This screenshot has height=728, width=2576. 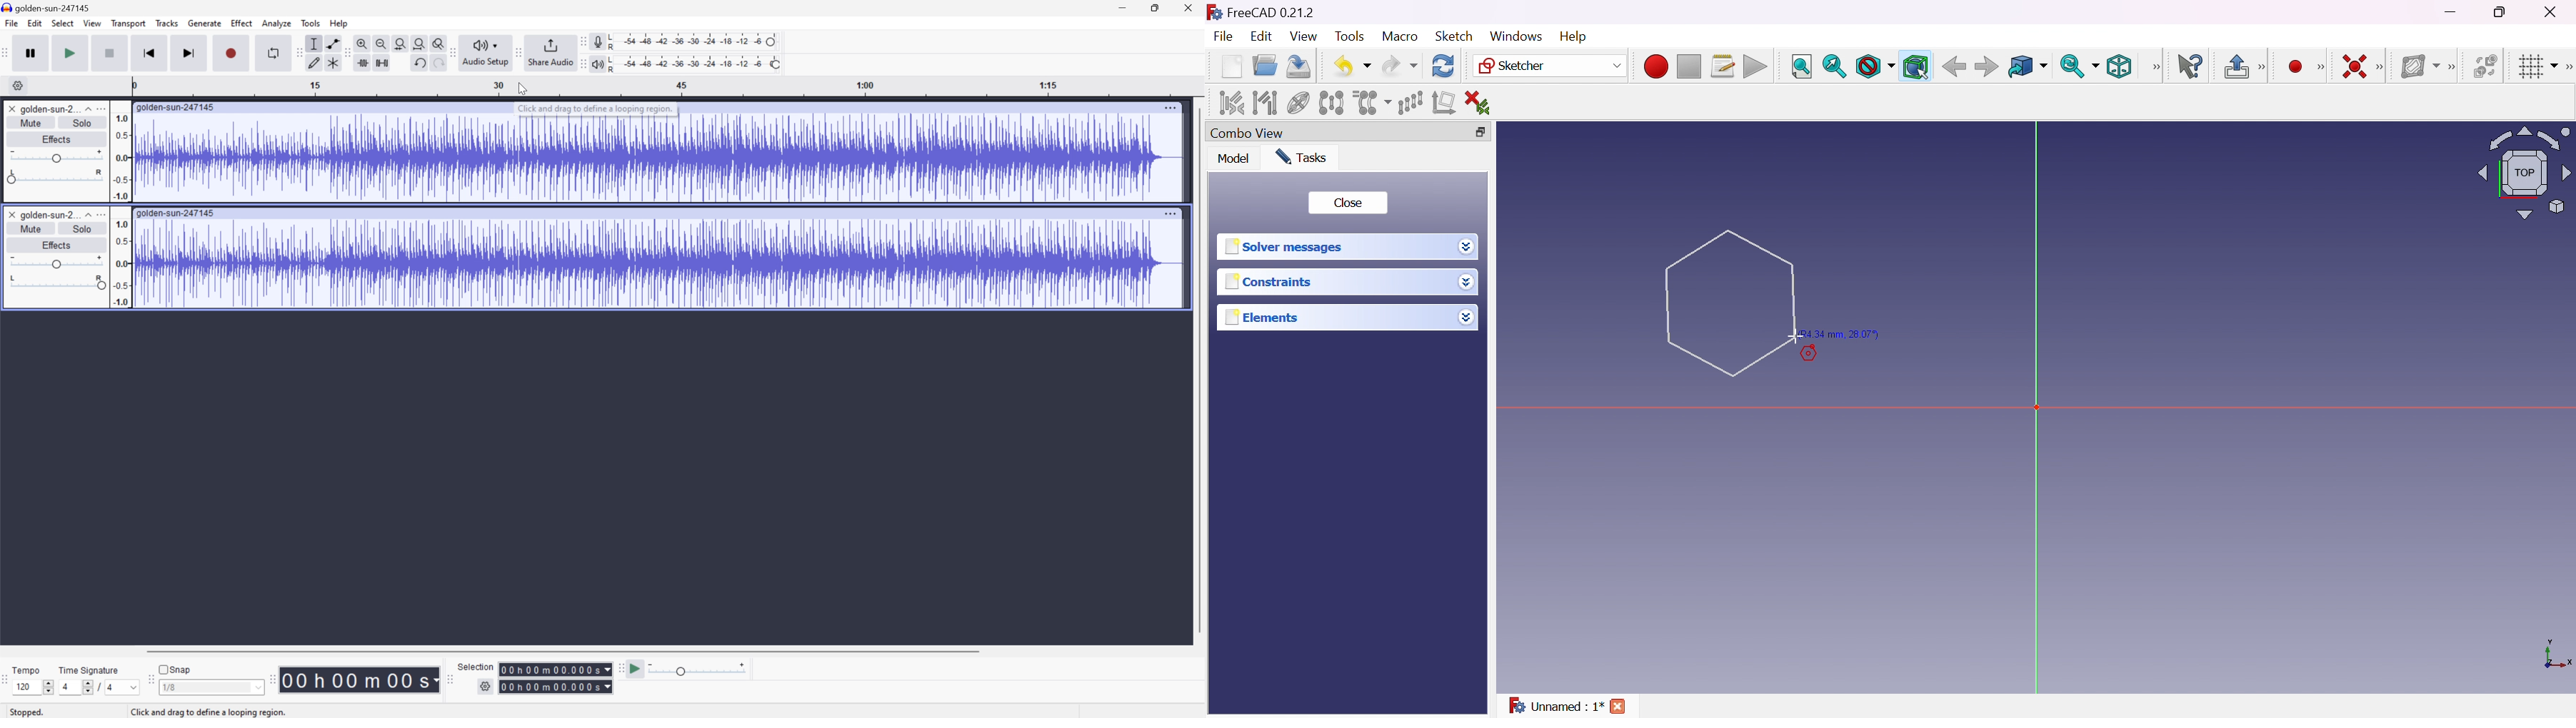 I want to click on Selection, so click(x=556, y=678).